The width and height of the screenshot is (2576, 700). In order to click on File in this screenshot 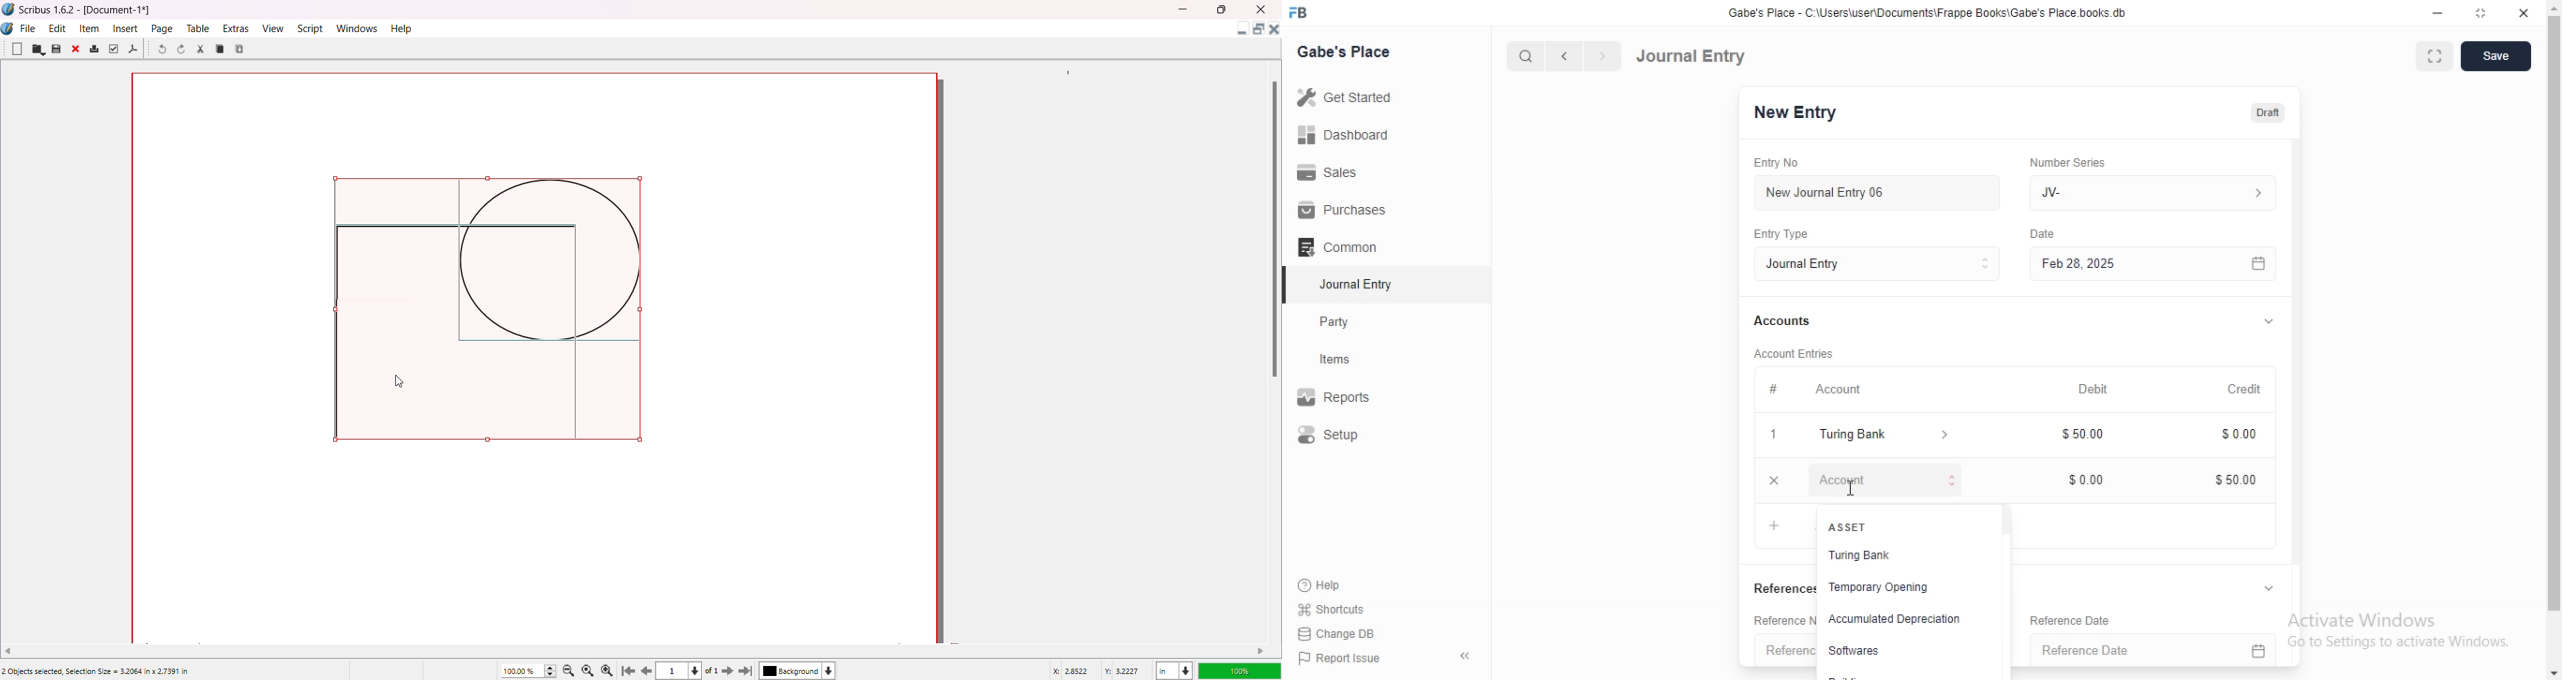, I will do `click(29, 27)`.